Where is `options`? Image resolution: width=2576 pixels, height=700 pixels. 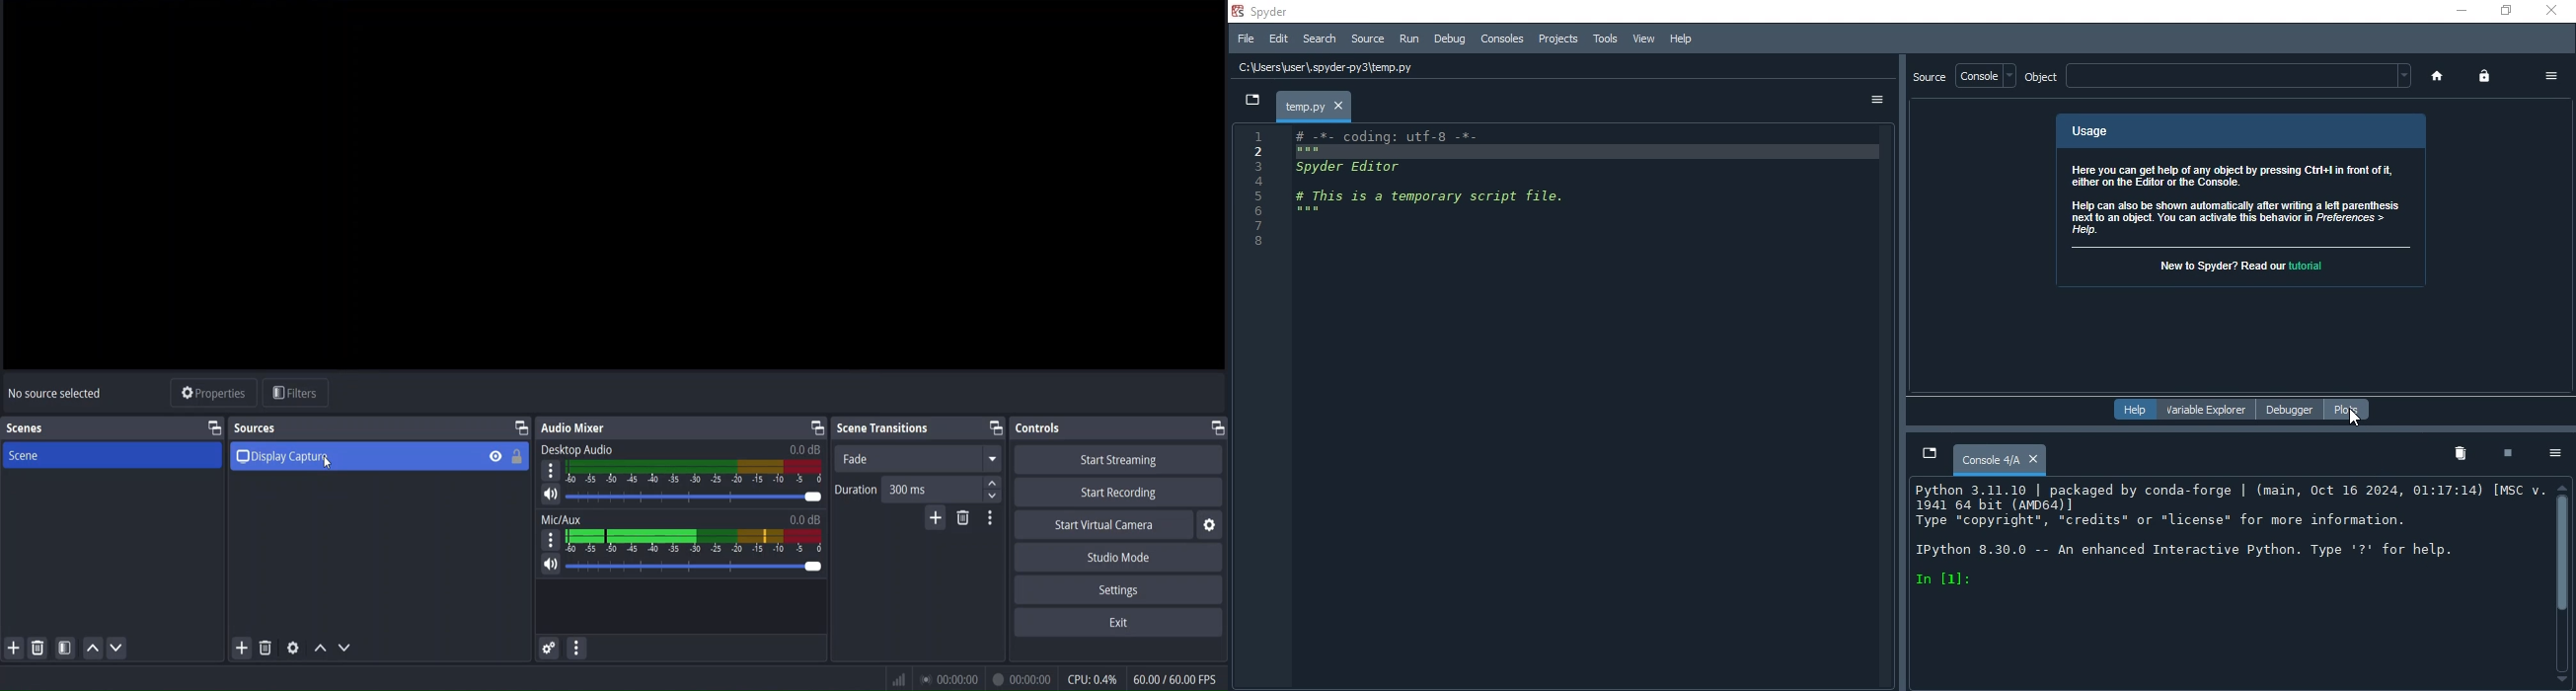 options is located at coordinates (2556, 455).